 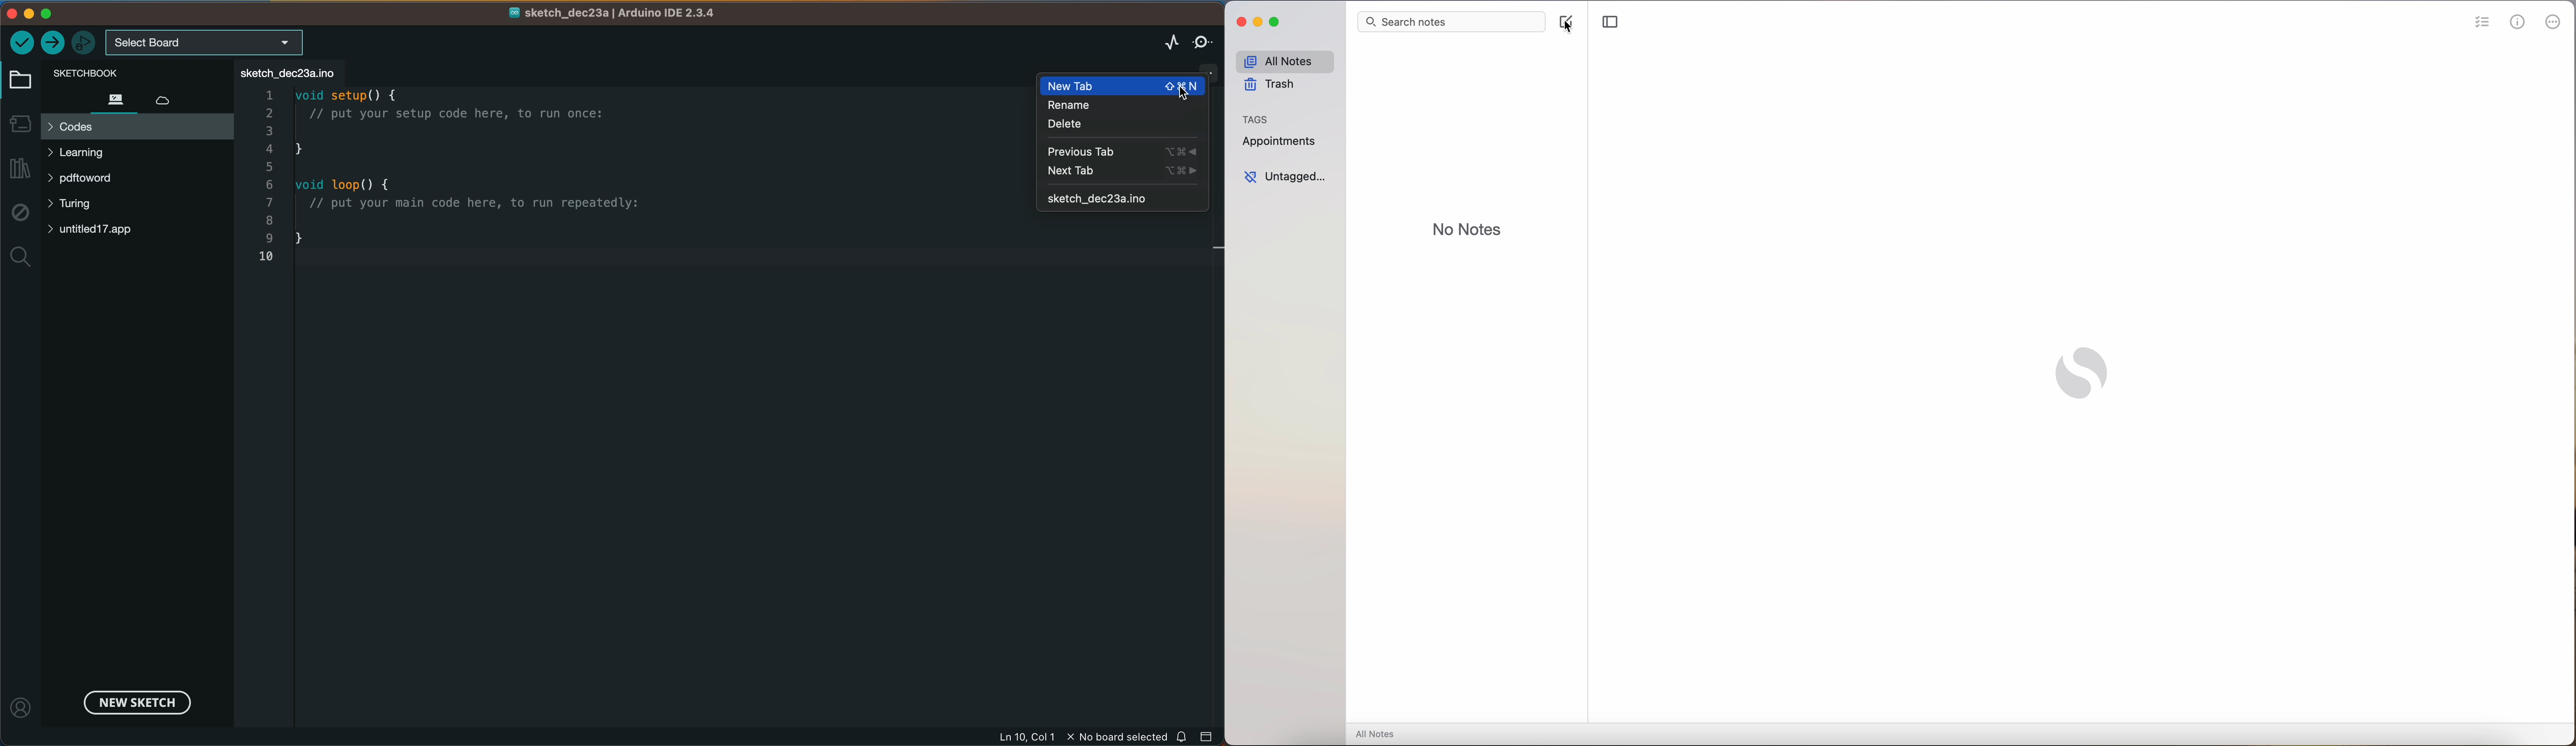 What do you see at coordinates (613, 13) in the screenshot?
I see `file name` at bounding box center [613, 13].